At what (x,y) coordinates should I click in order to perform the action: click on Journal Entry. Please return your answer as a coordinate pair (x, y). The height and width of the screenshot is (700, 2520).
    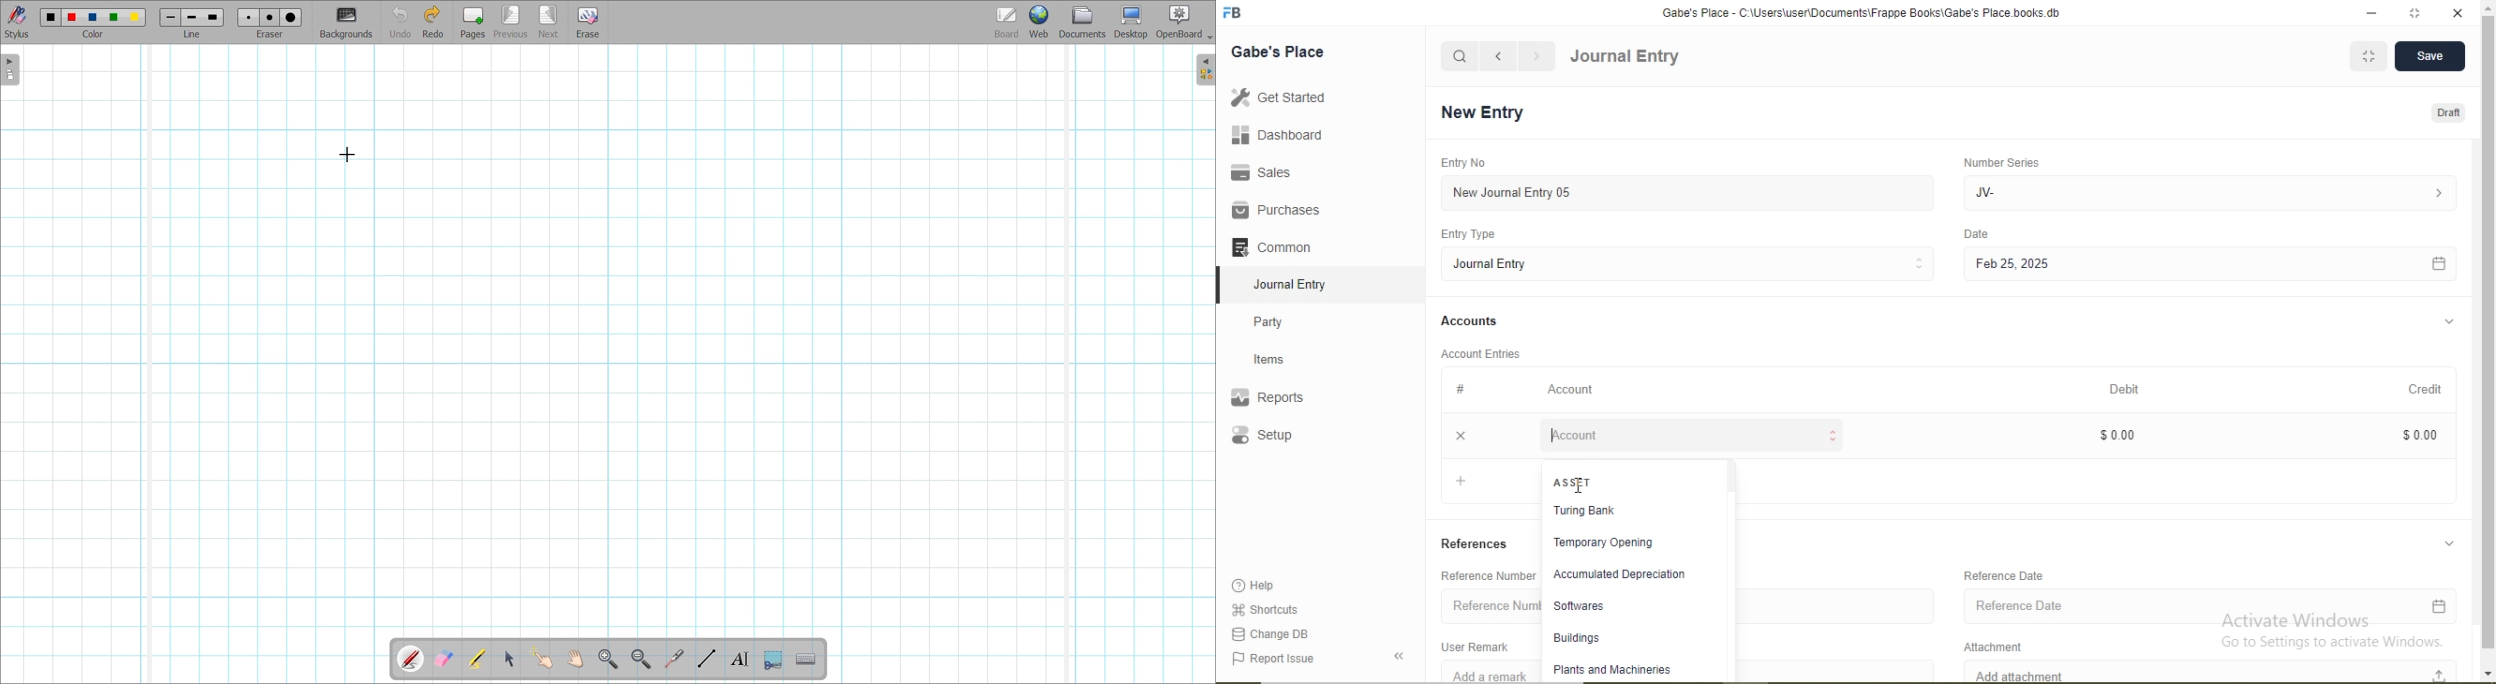
    Looking at the image, I should click on (1296, 282).